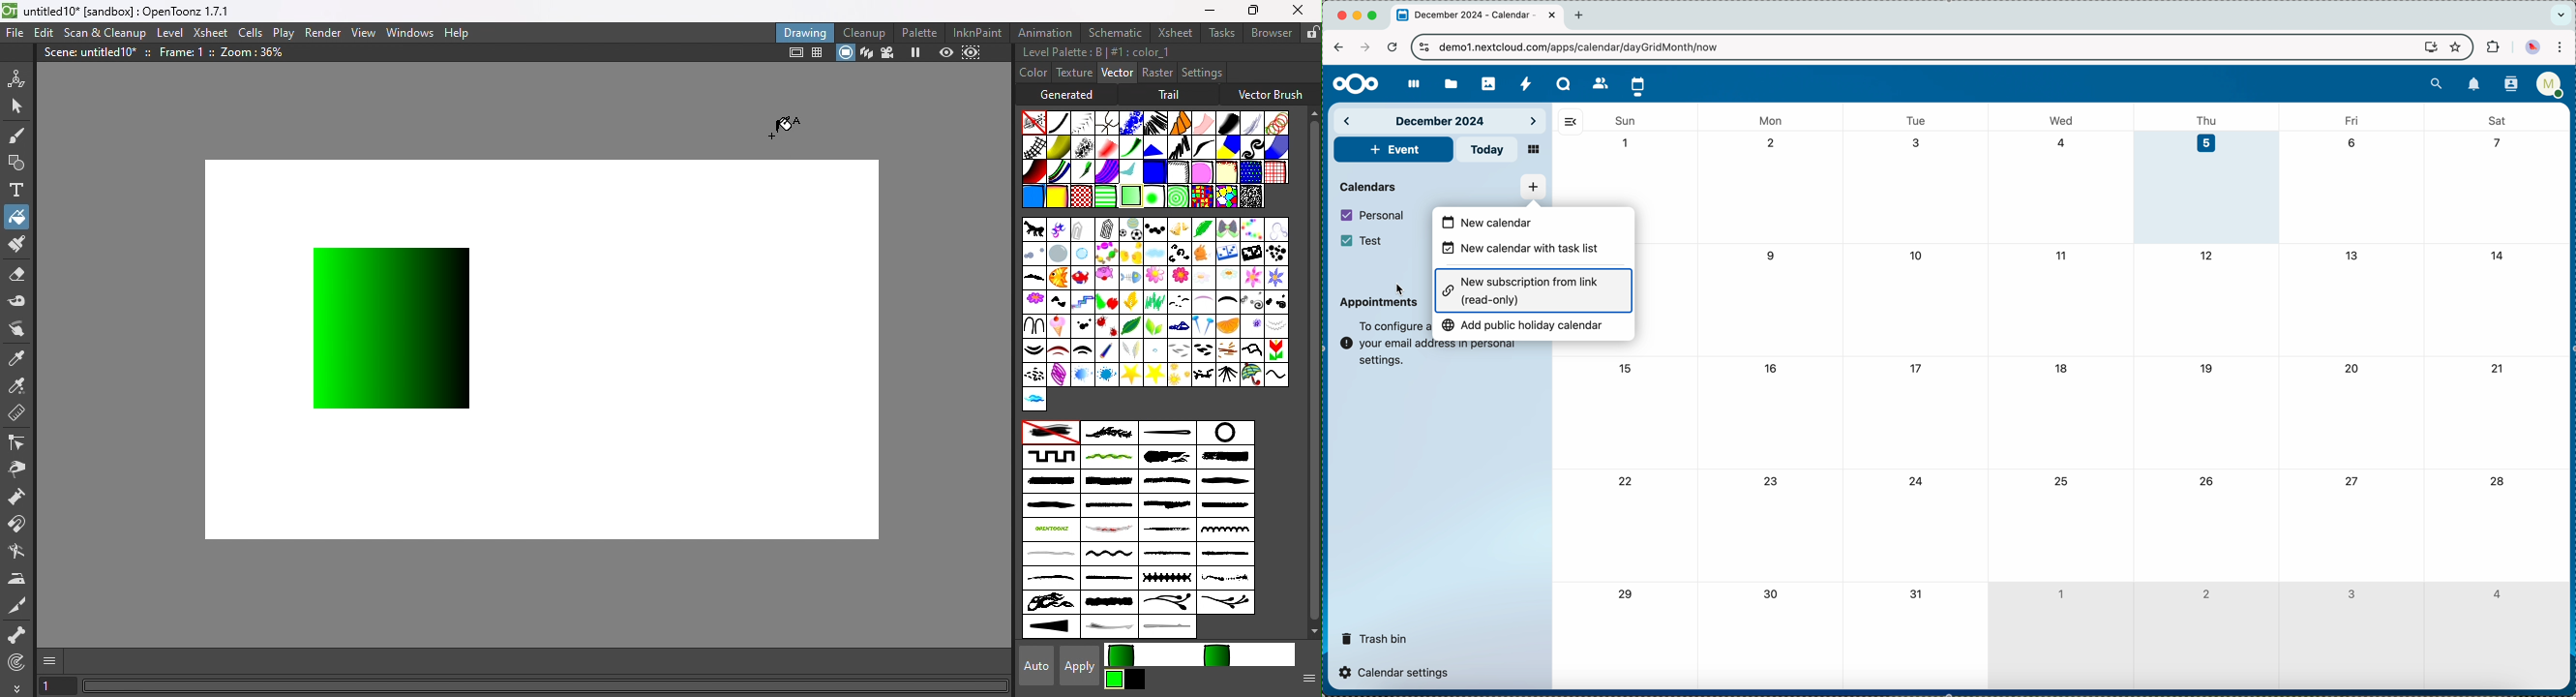  Describe the element at coordinates (1107, 556) in the screenshot. I see `simple_wave` at that location.